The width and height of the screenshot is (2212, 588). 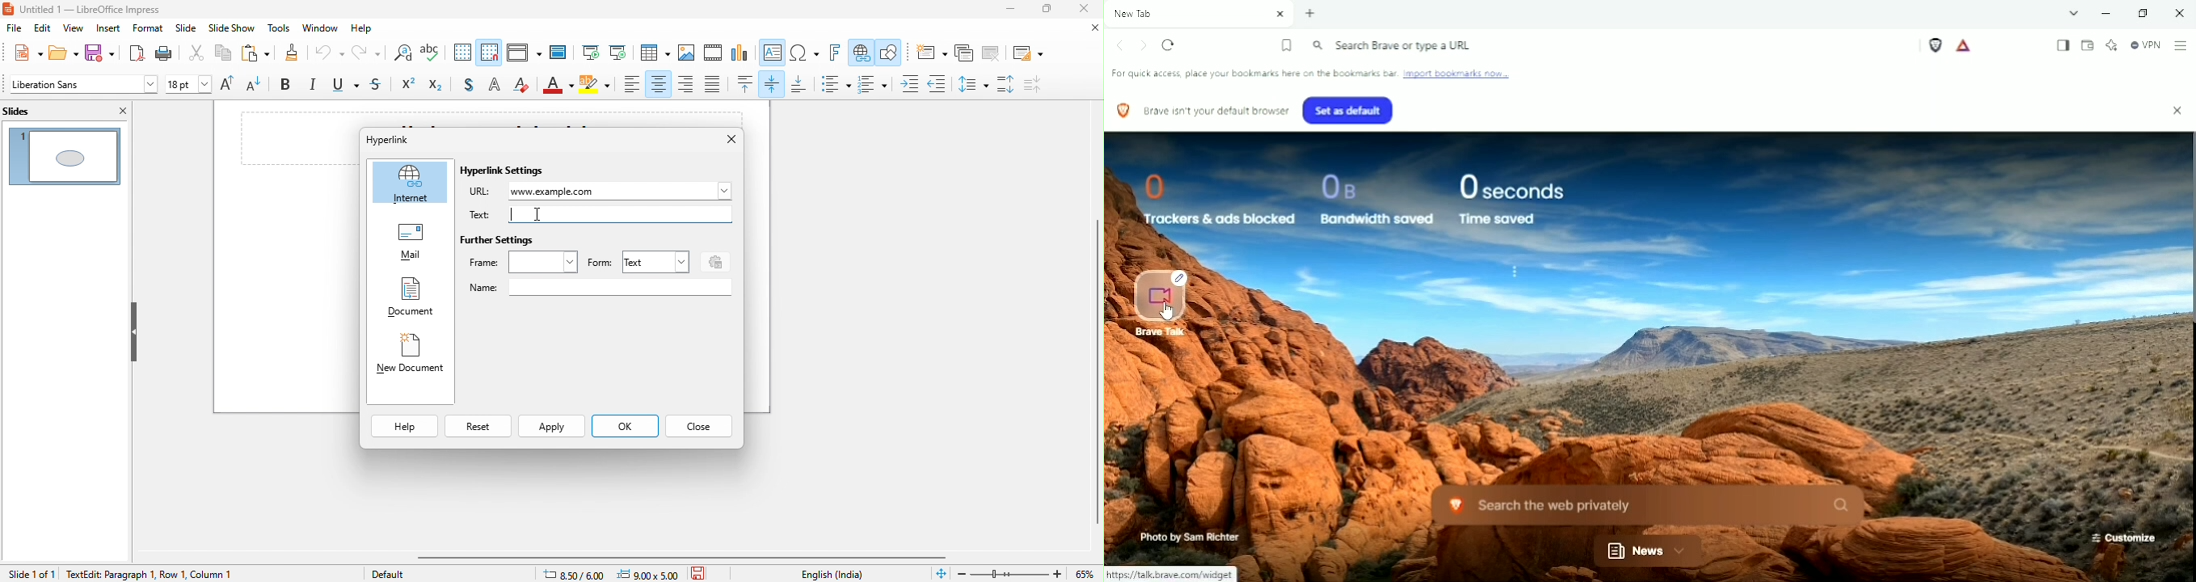 I want to click on text edit paragraph 1 row 1 column 1, so click(x=192, y=573).